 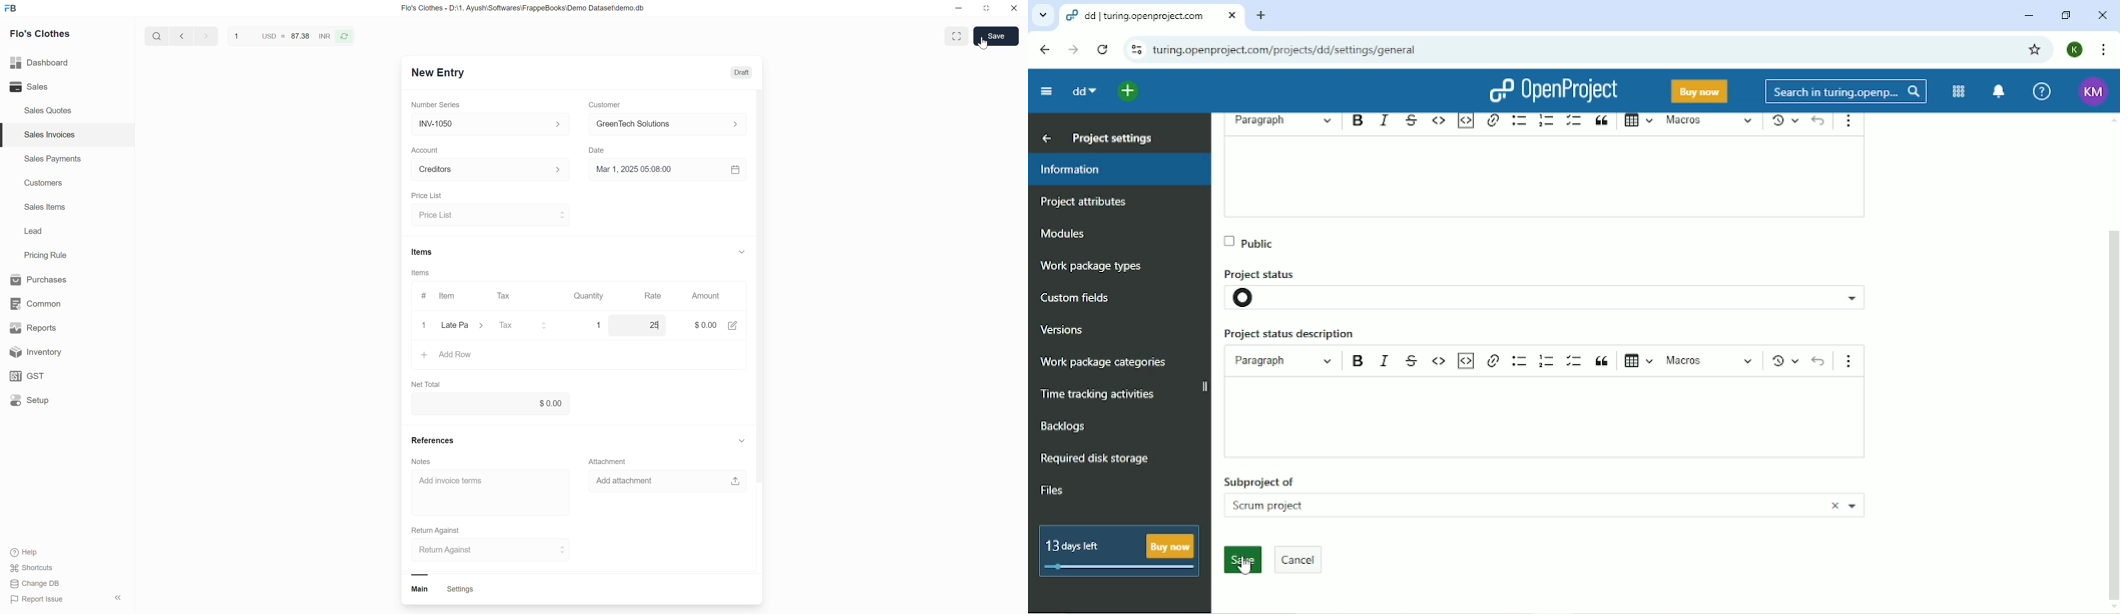 I want to click on Attachment, so click(x=610, y=460).